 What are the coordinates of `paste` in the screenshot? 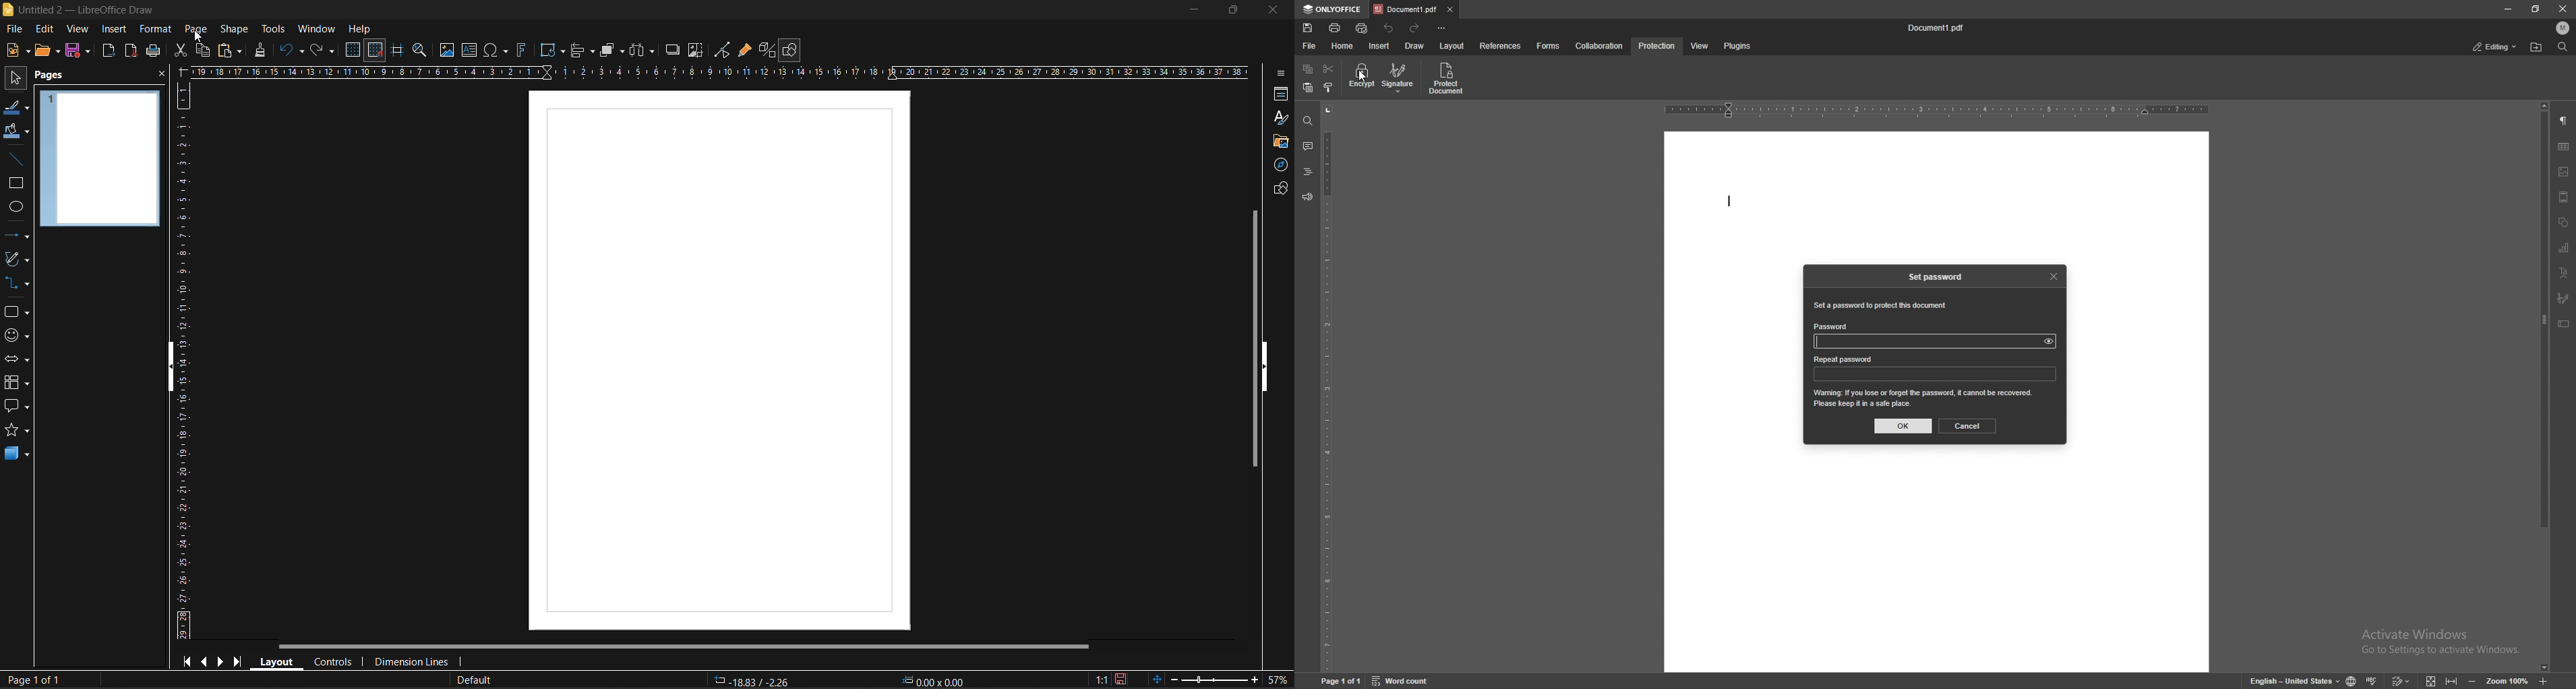 It's located at (1308, 88).